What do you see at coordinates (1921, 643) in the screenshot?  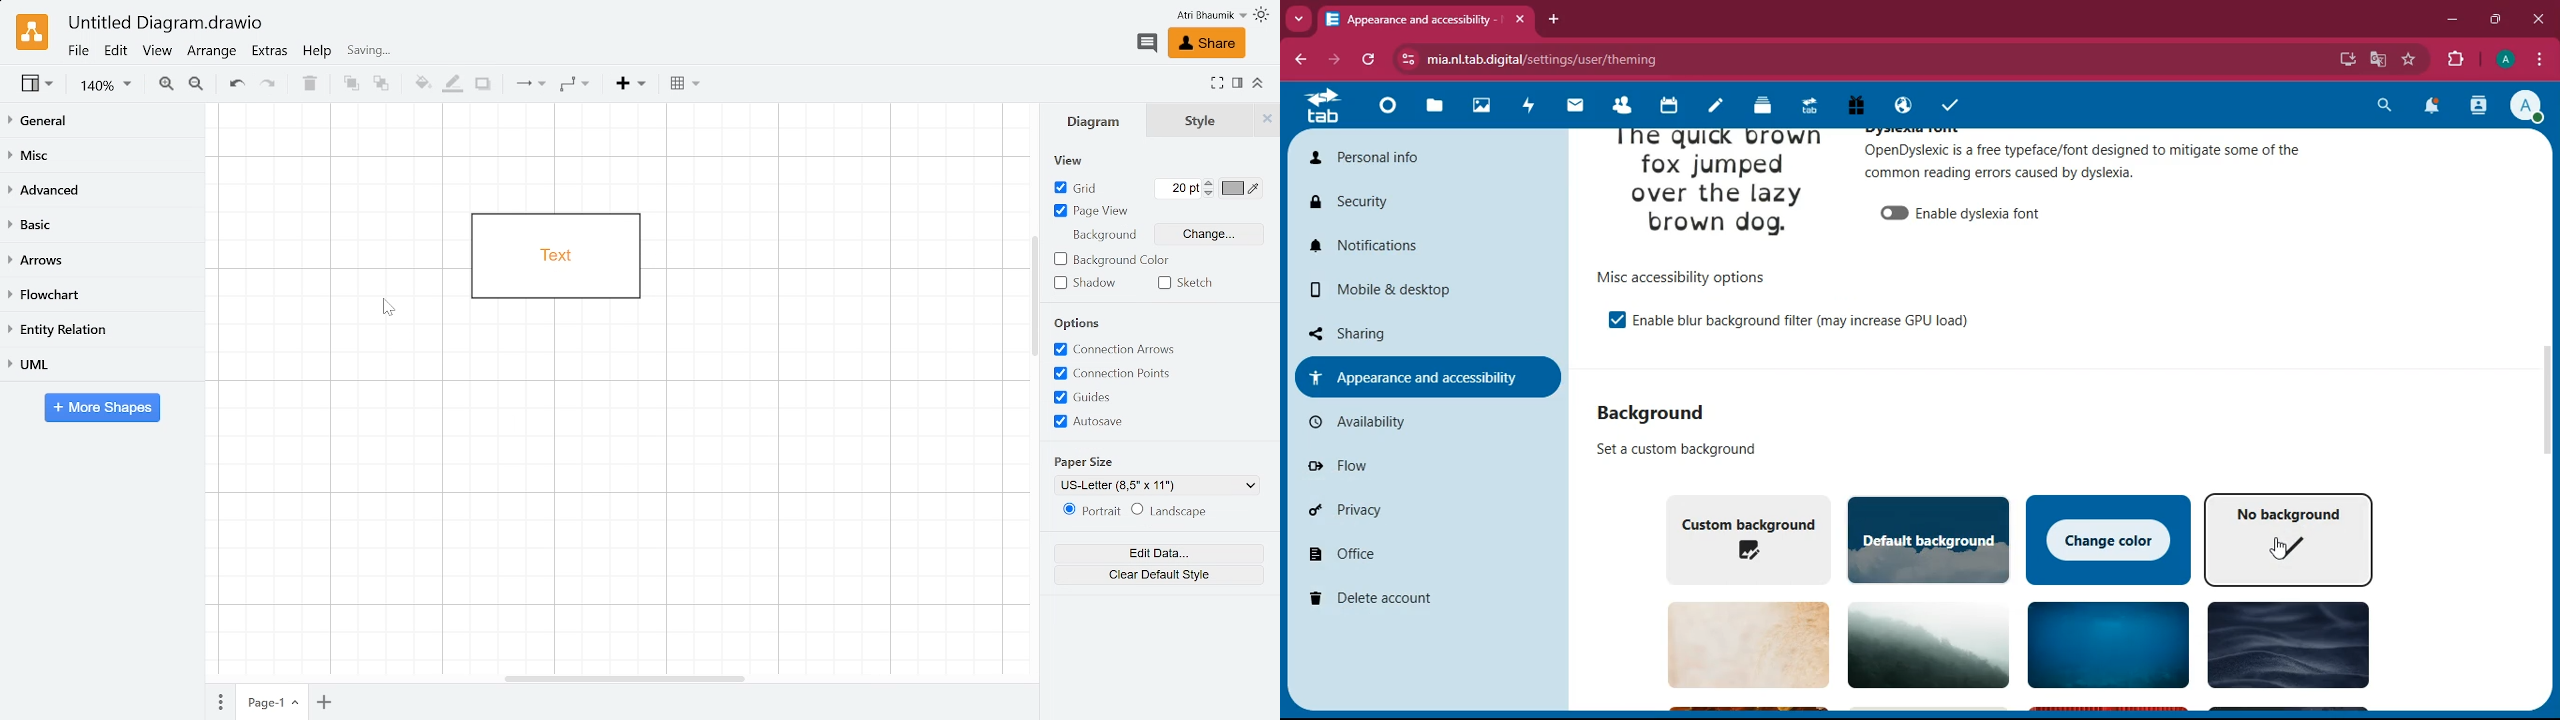 I see `background` at bounding box center [1921, 643].